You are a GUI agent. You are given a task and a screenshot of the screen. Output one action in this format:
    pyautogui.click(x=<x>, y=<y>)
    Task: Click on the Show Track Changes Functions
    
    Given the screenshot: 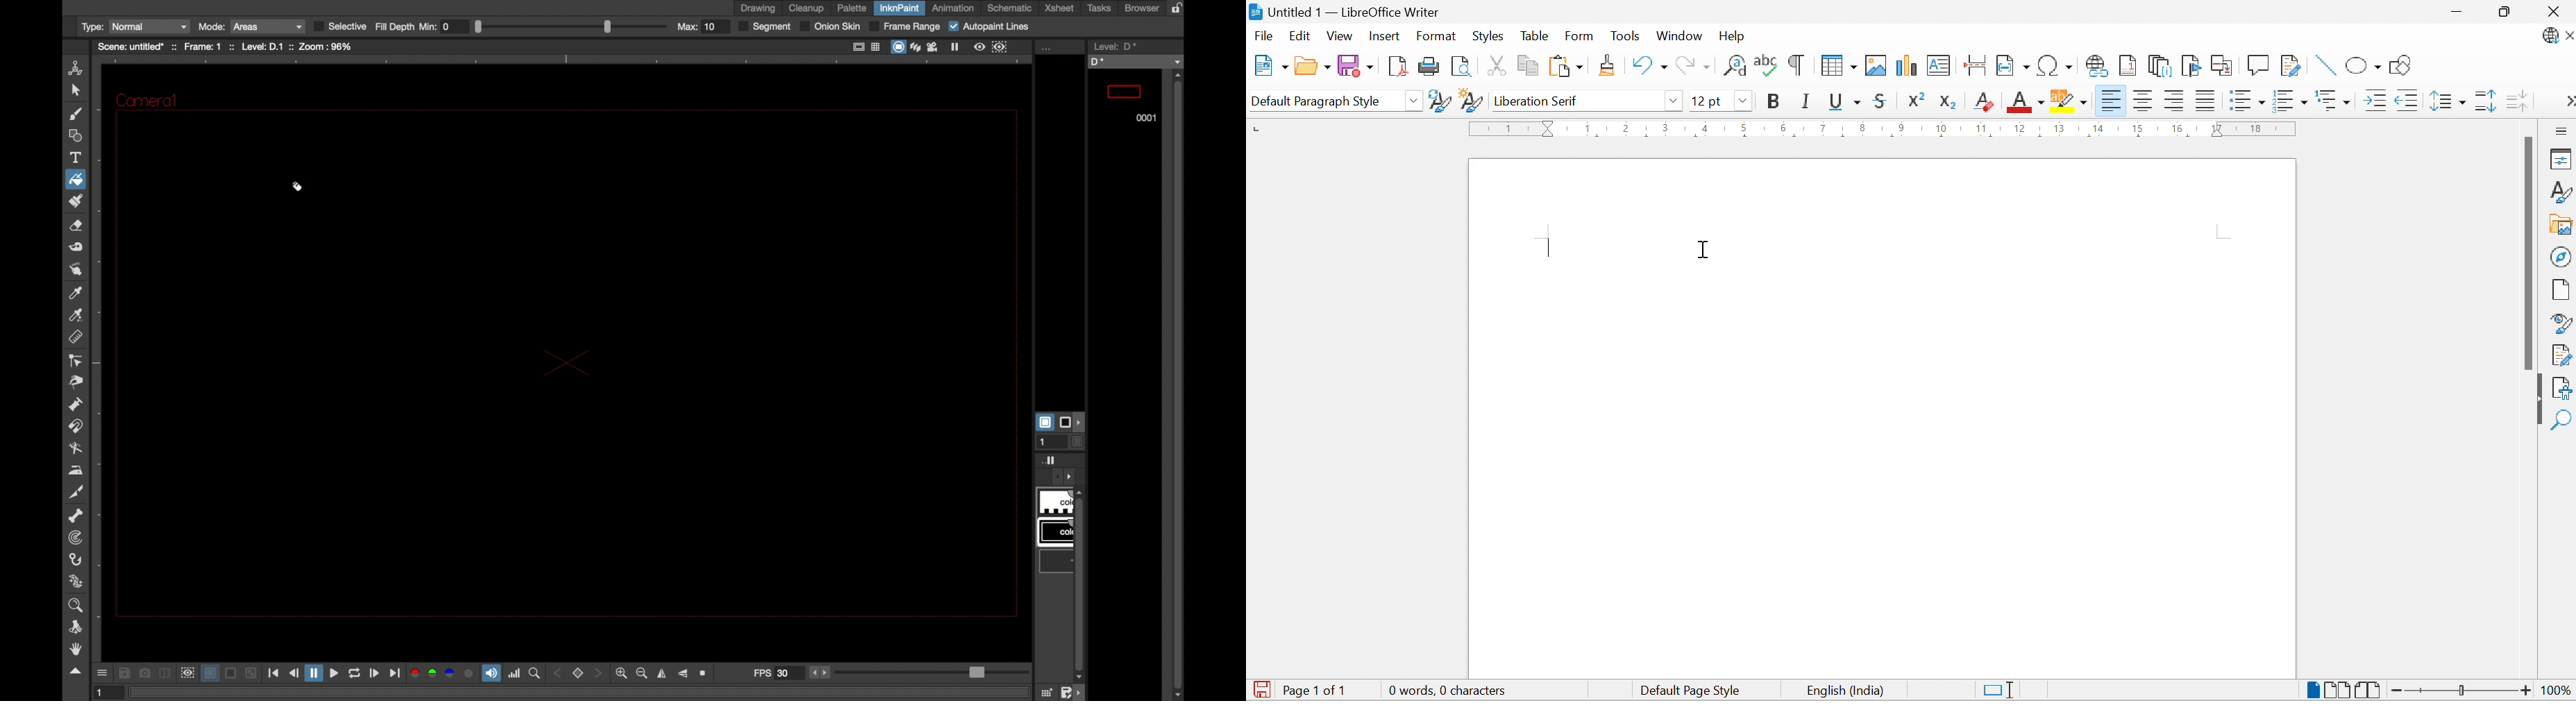 What is the action you would take?
    pyautogui.click(x=2293, y=67)
    